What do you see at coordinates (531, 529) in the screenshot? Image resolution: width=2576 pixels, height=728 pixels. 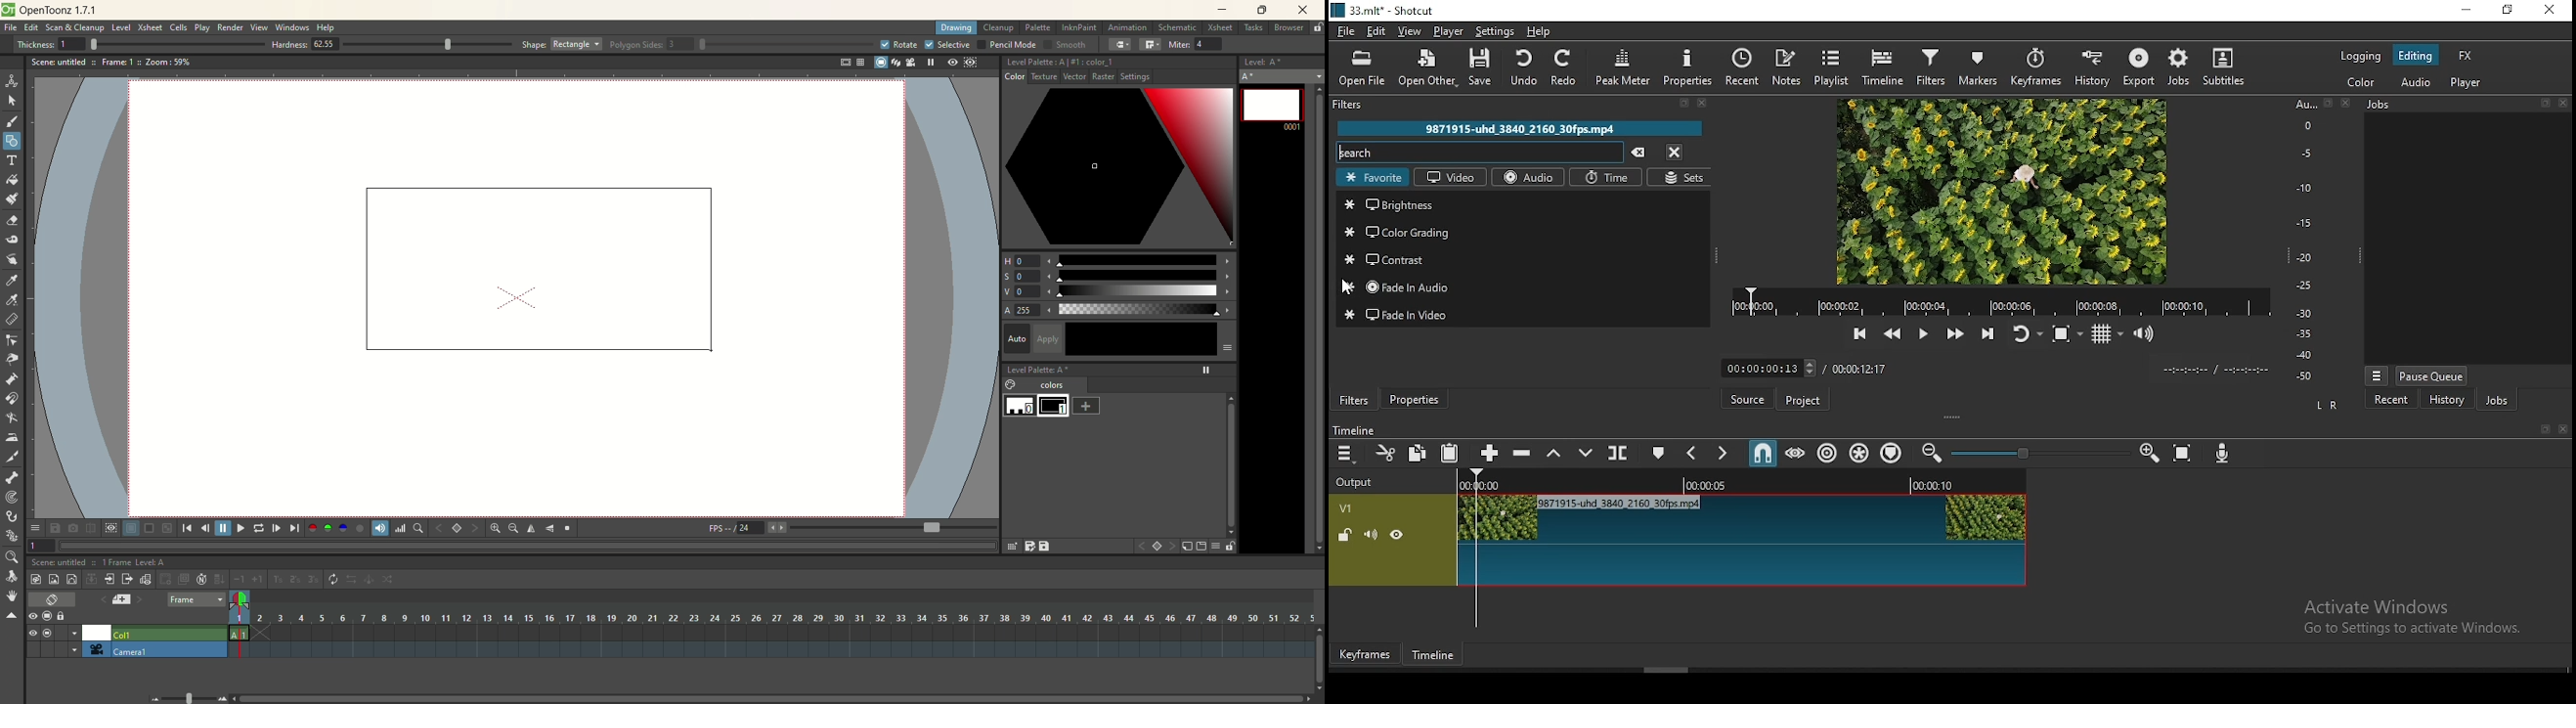 I see `flip horizontally` at bounding box center [531, 529].